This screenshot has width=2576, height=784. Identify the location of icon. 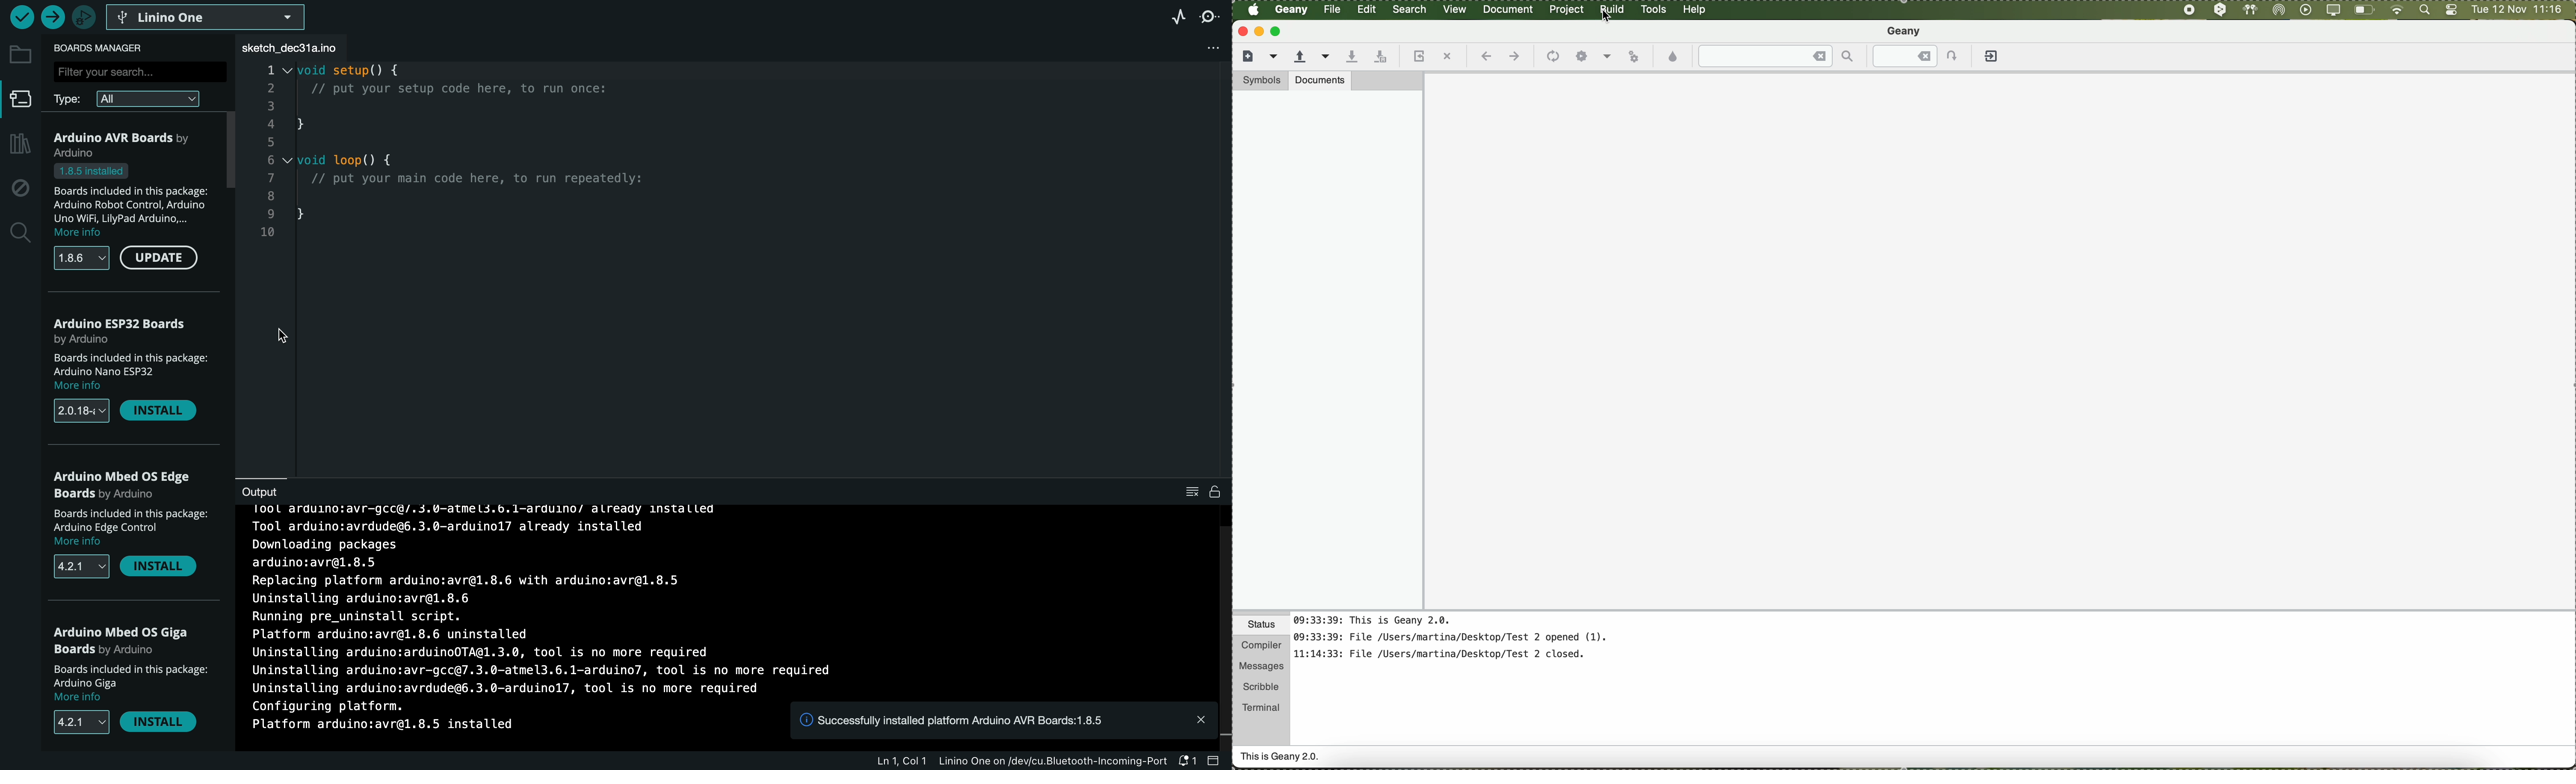
(1582, 56).